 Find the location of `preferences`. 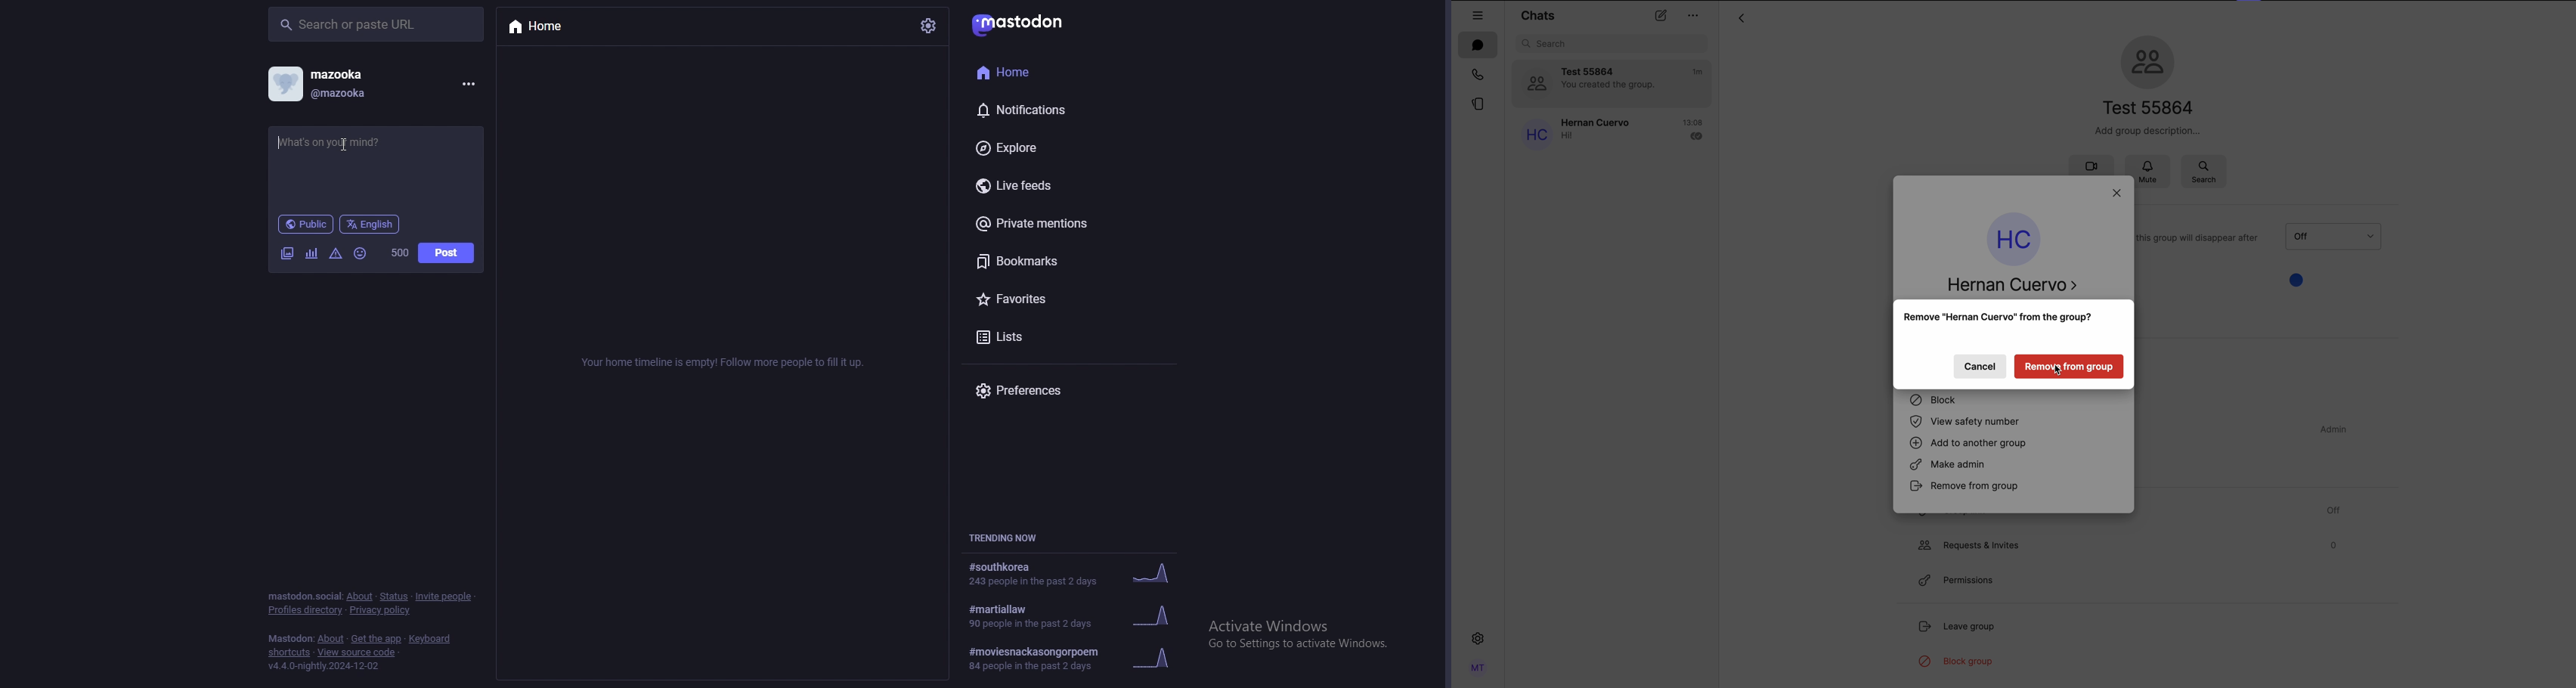

preferences is located at coordinates (1057, 391).